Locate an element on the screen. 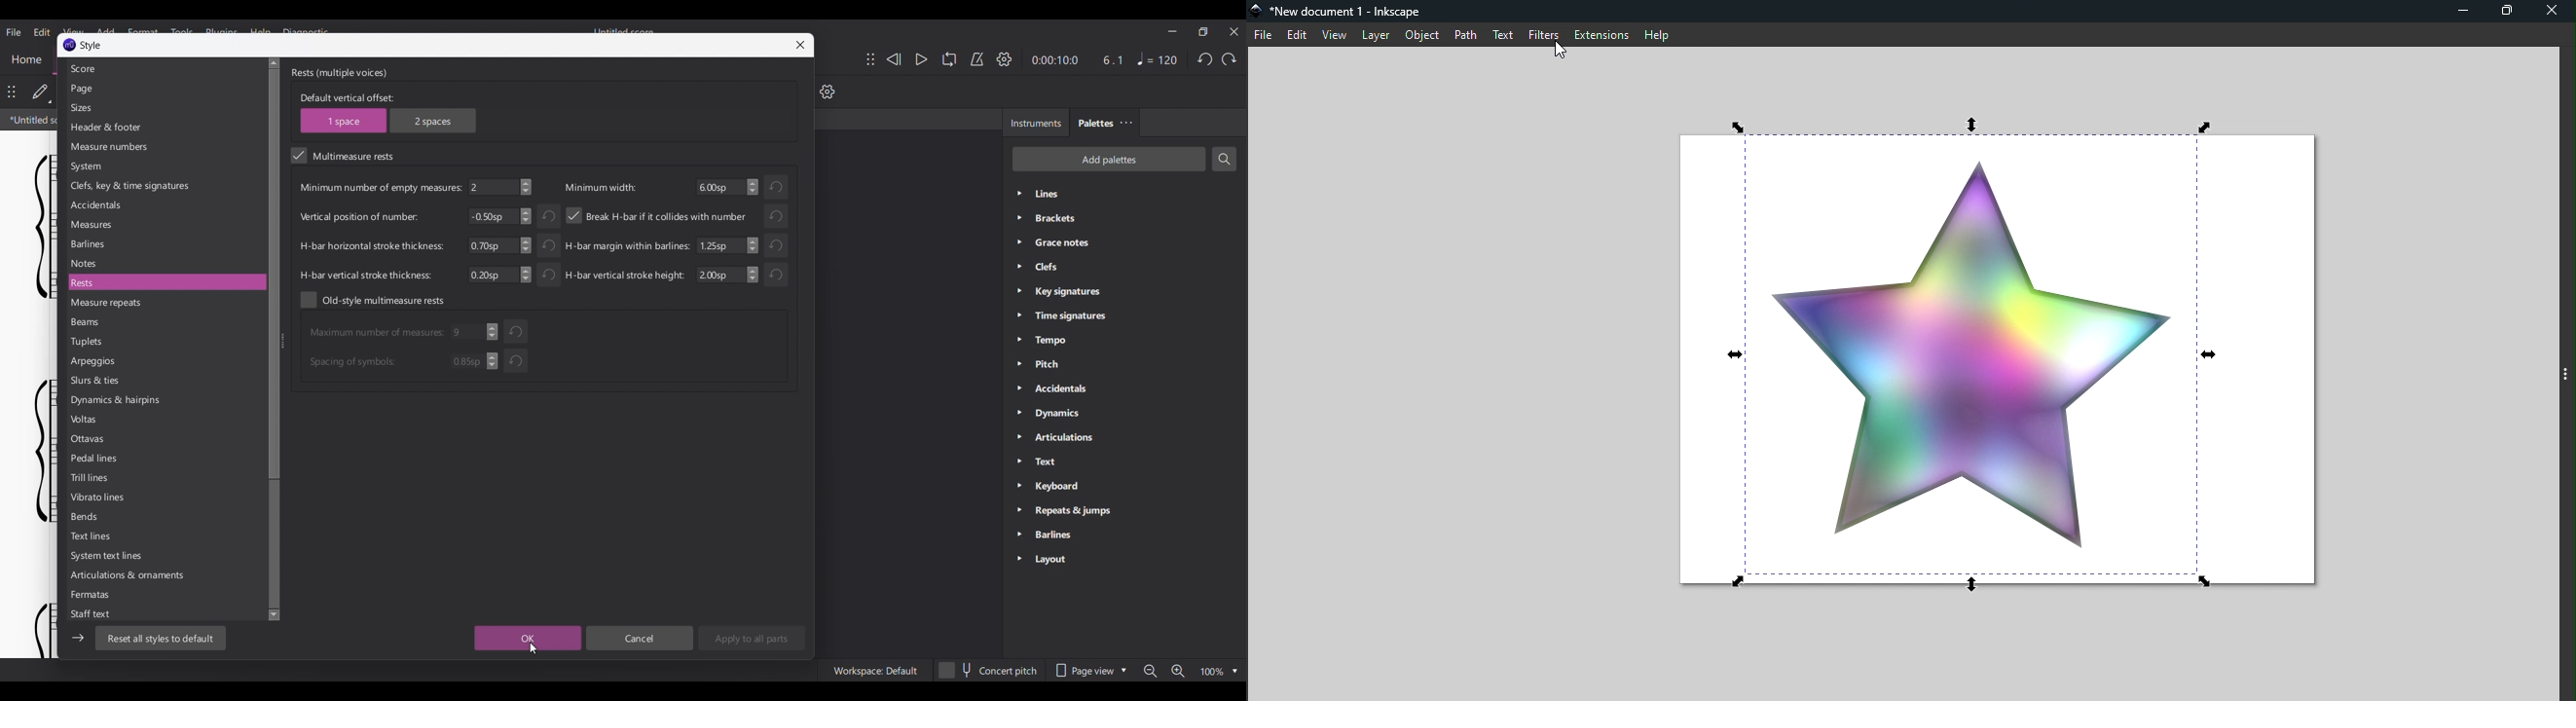 The image size is (2576, 728). Vibrato lines is located at coordinates (164, 497).